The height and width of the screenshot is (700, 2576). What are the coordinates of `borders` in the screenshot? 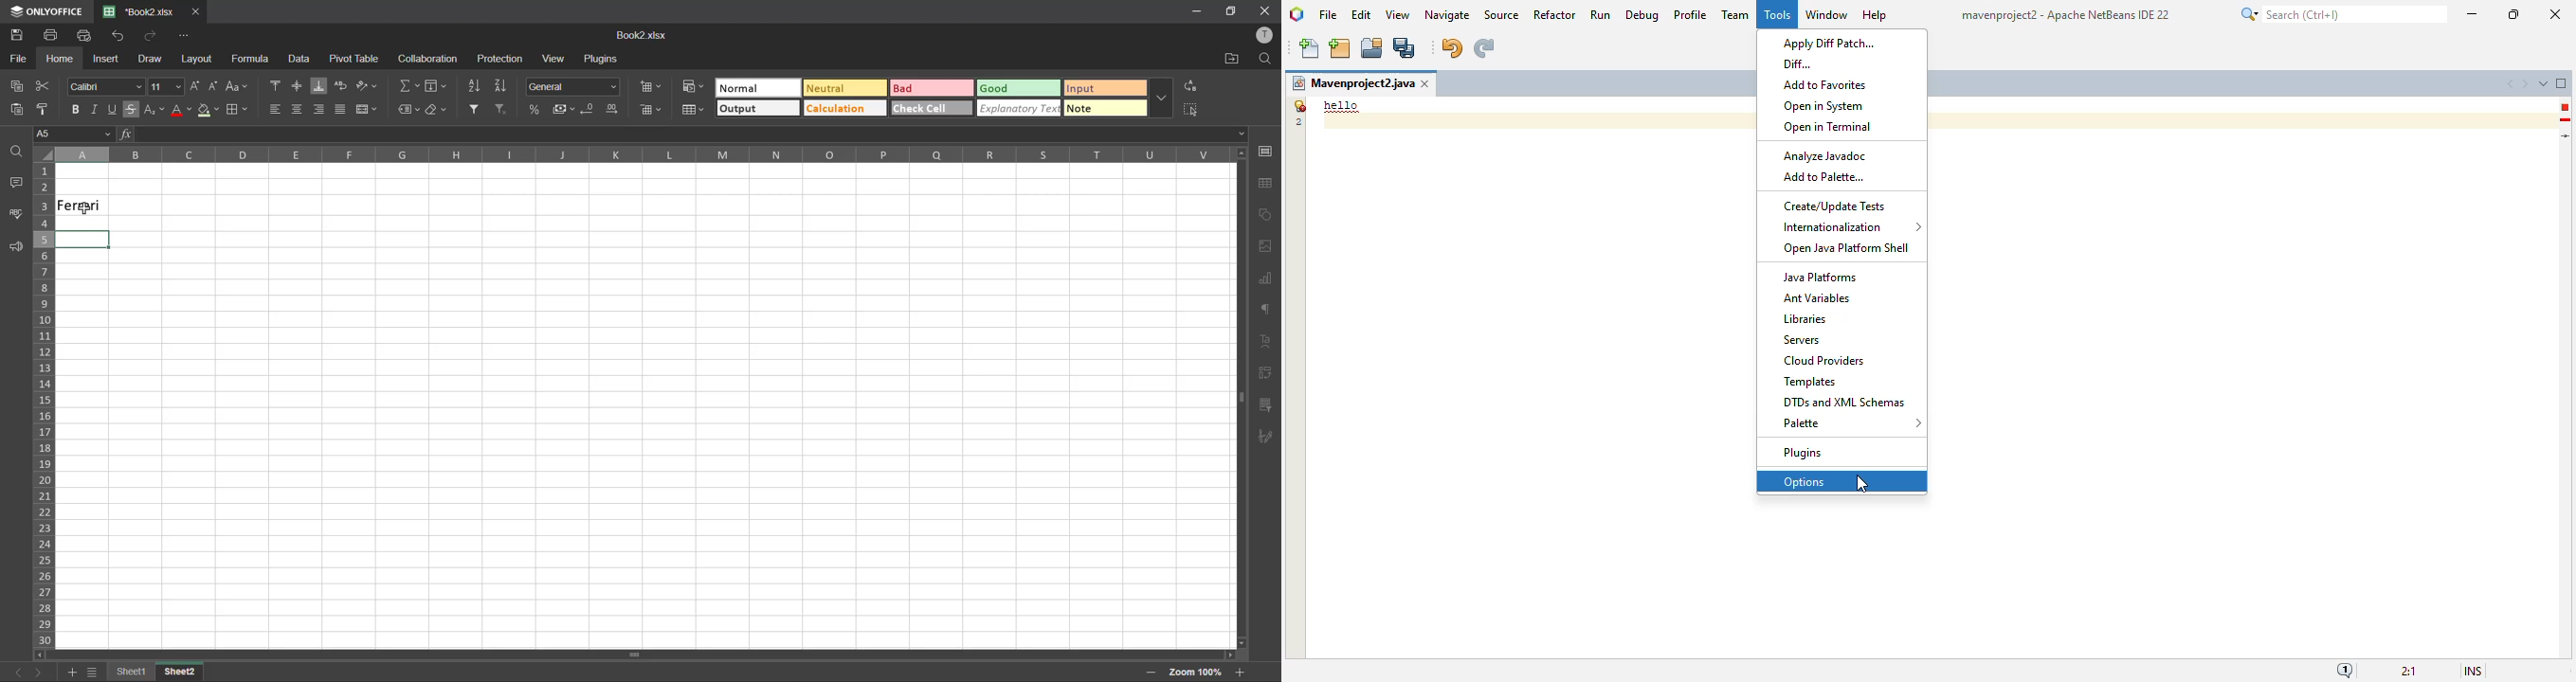 It's located at (240, 110).